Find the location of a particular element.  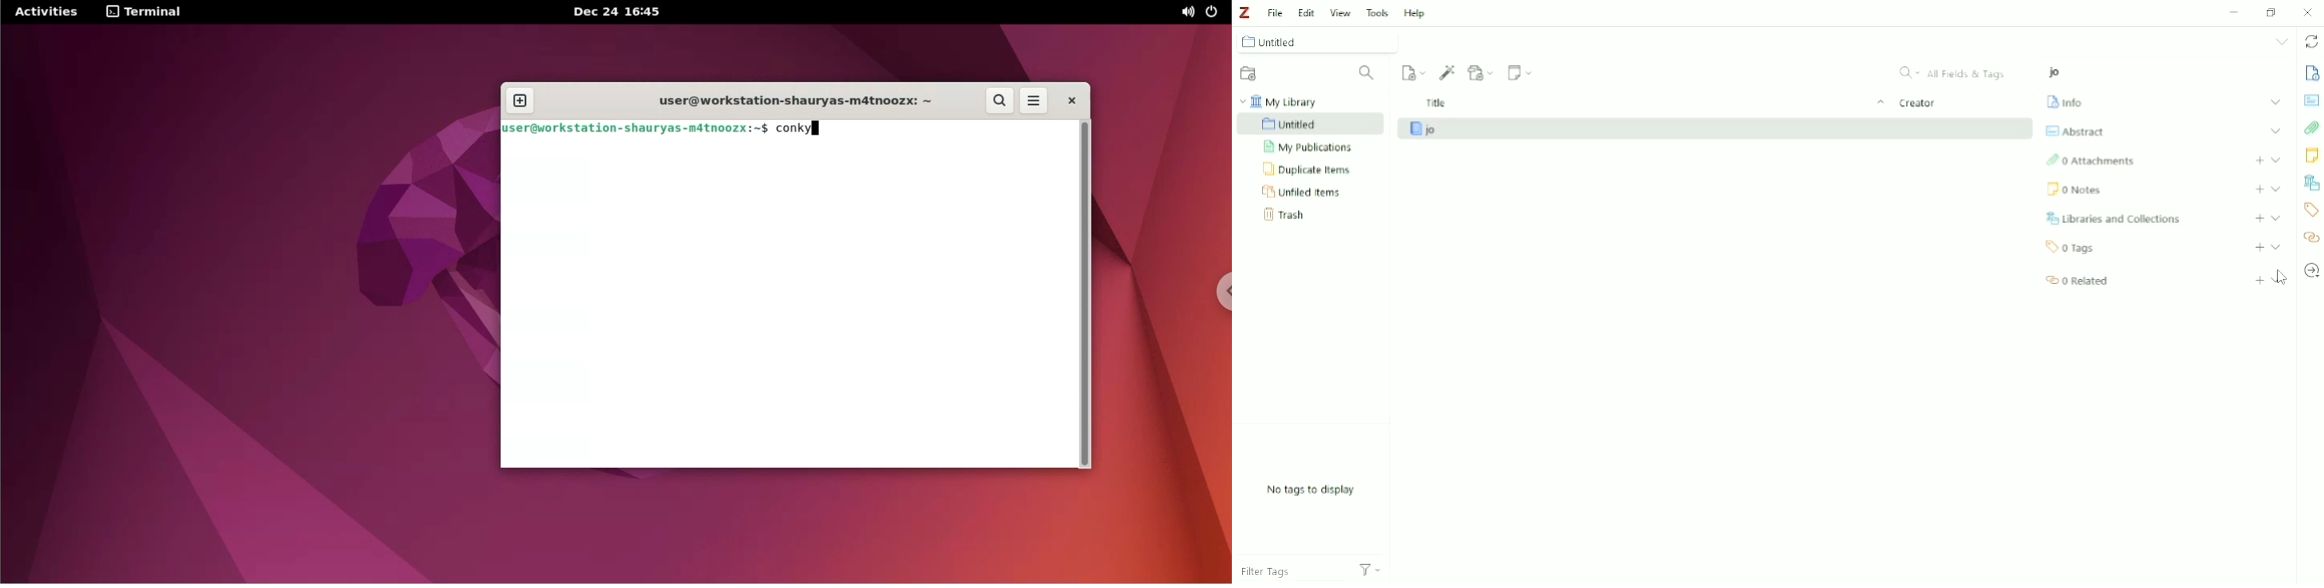

Expand section is located at coordinates (2276, 189).